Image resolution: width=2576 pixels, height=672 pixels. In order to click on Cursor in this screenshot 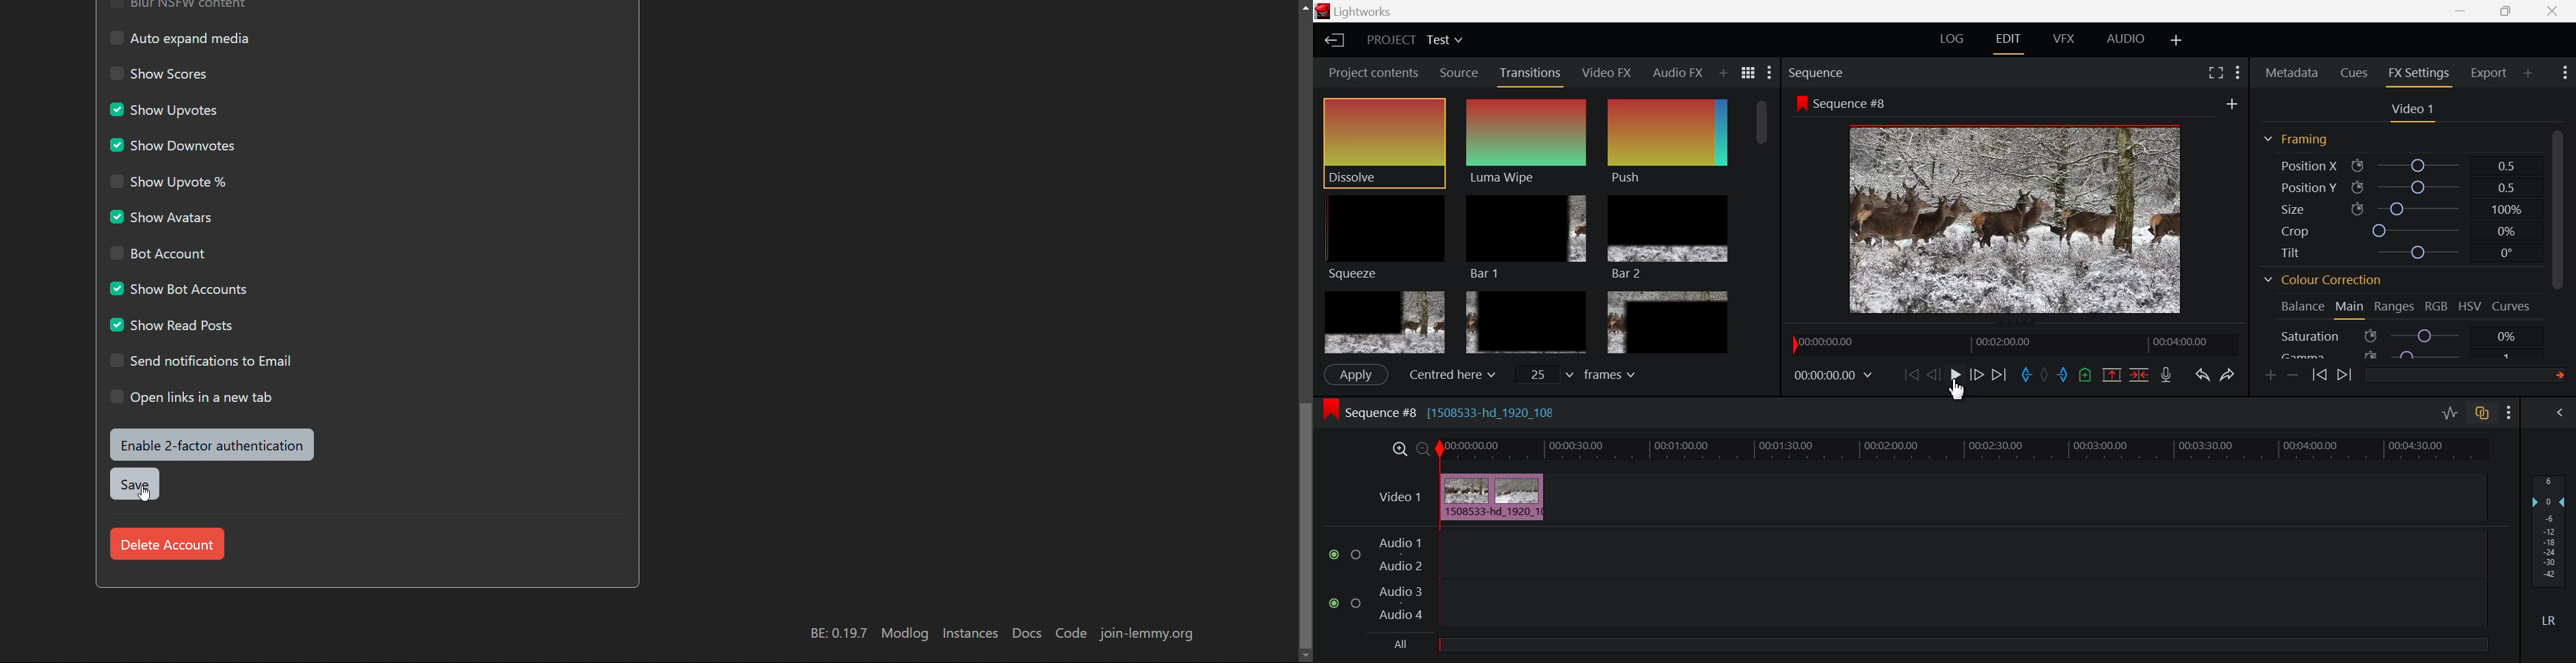, I will do `click(144, 491)`.